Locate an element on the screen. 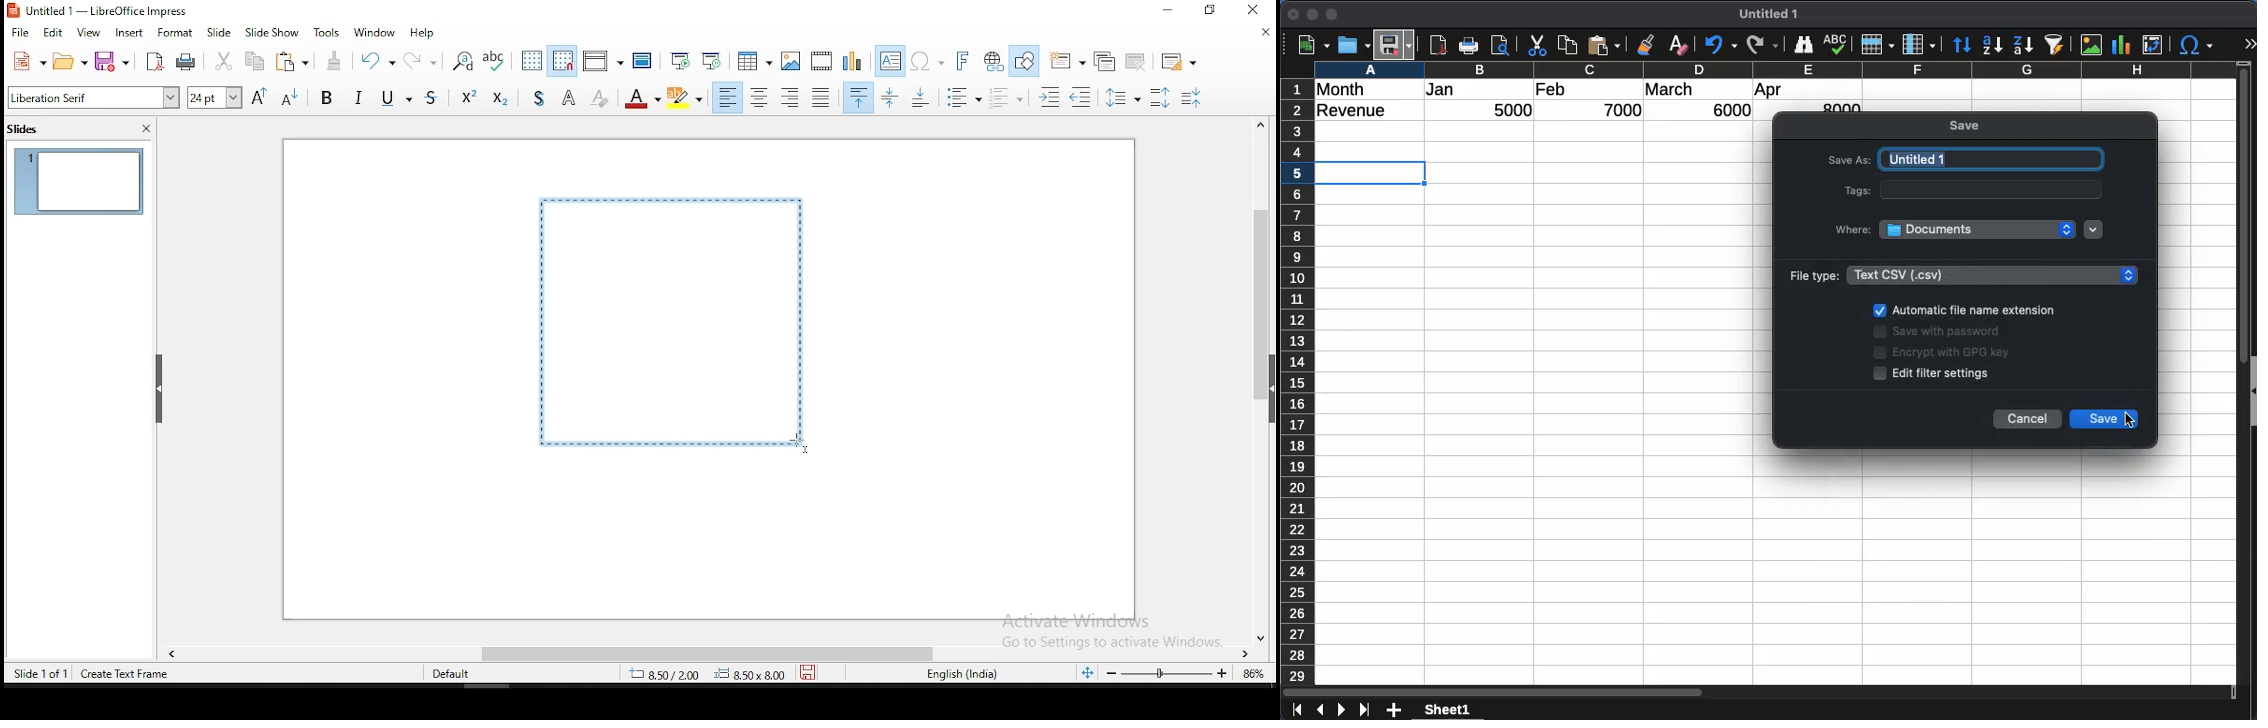  slide 1 of 1 is located at coordinates (46, 676).